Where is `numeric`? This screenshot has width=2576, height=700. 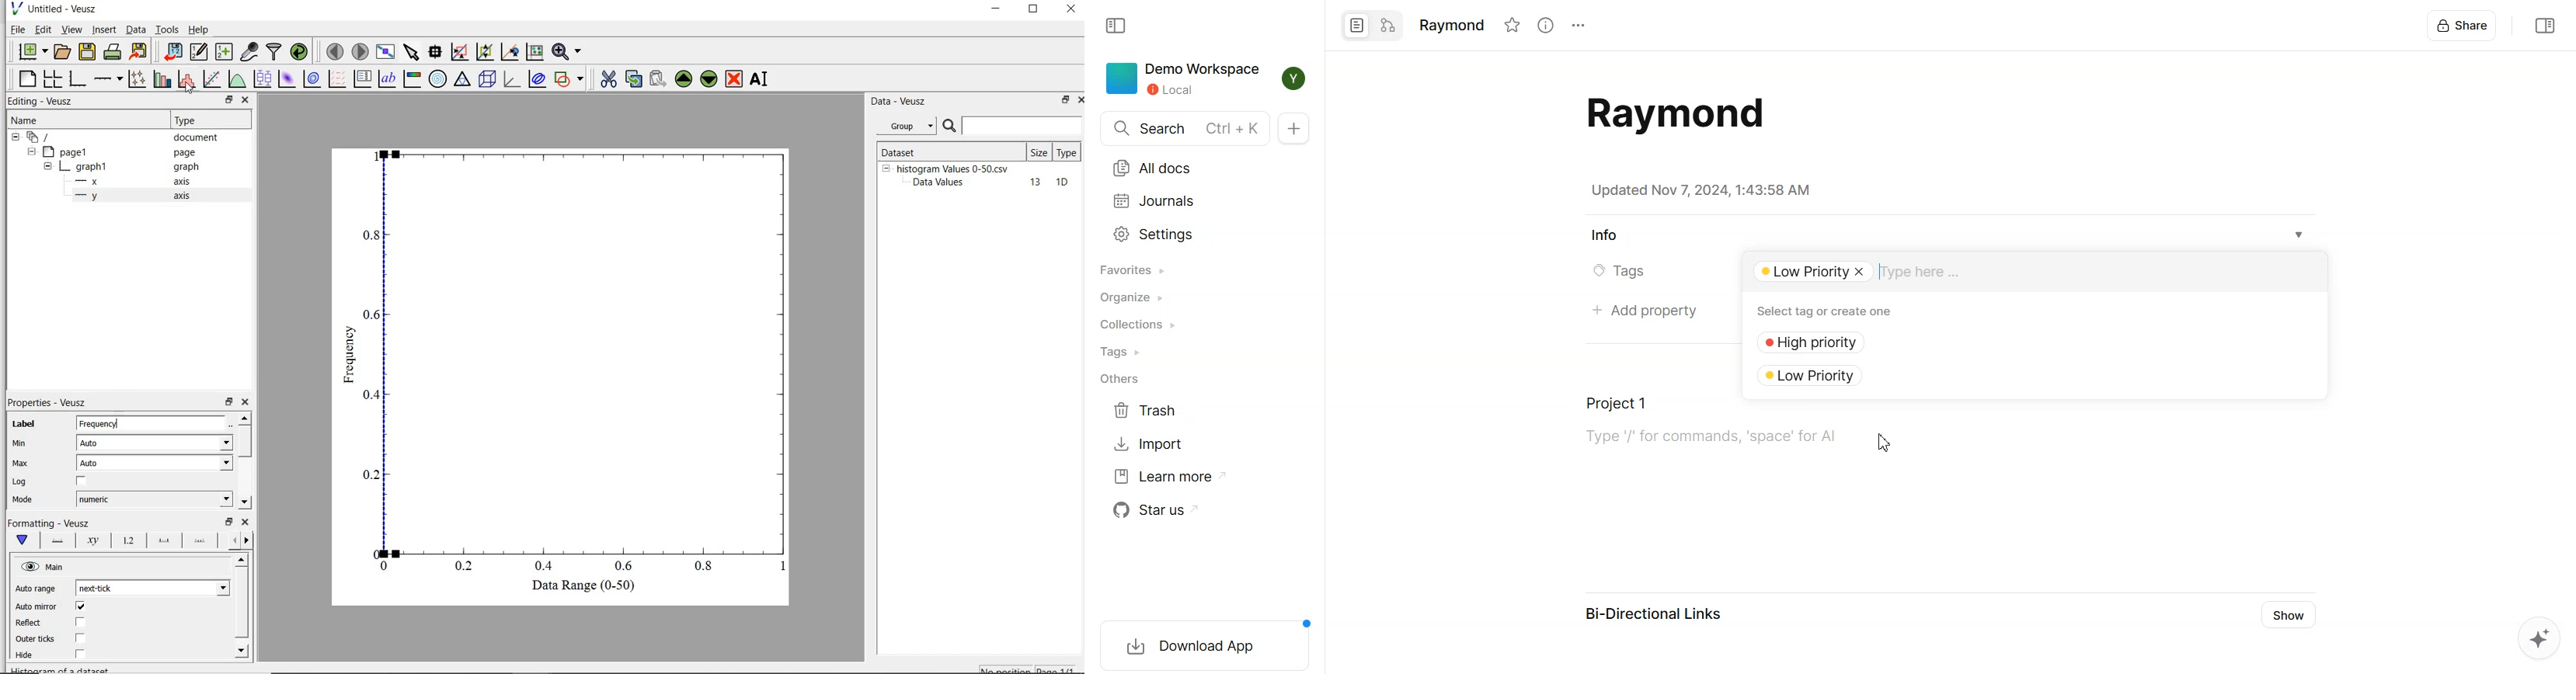 numeric is located at coordinates (153, 499).